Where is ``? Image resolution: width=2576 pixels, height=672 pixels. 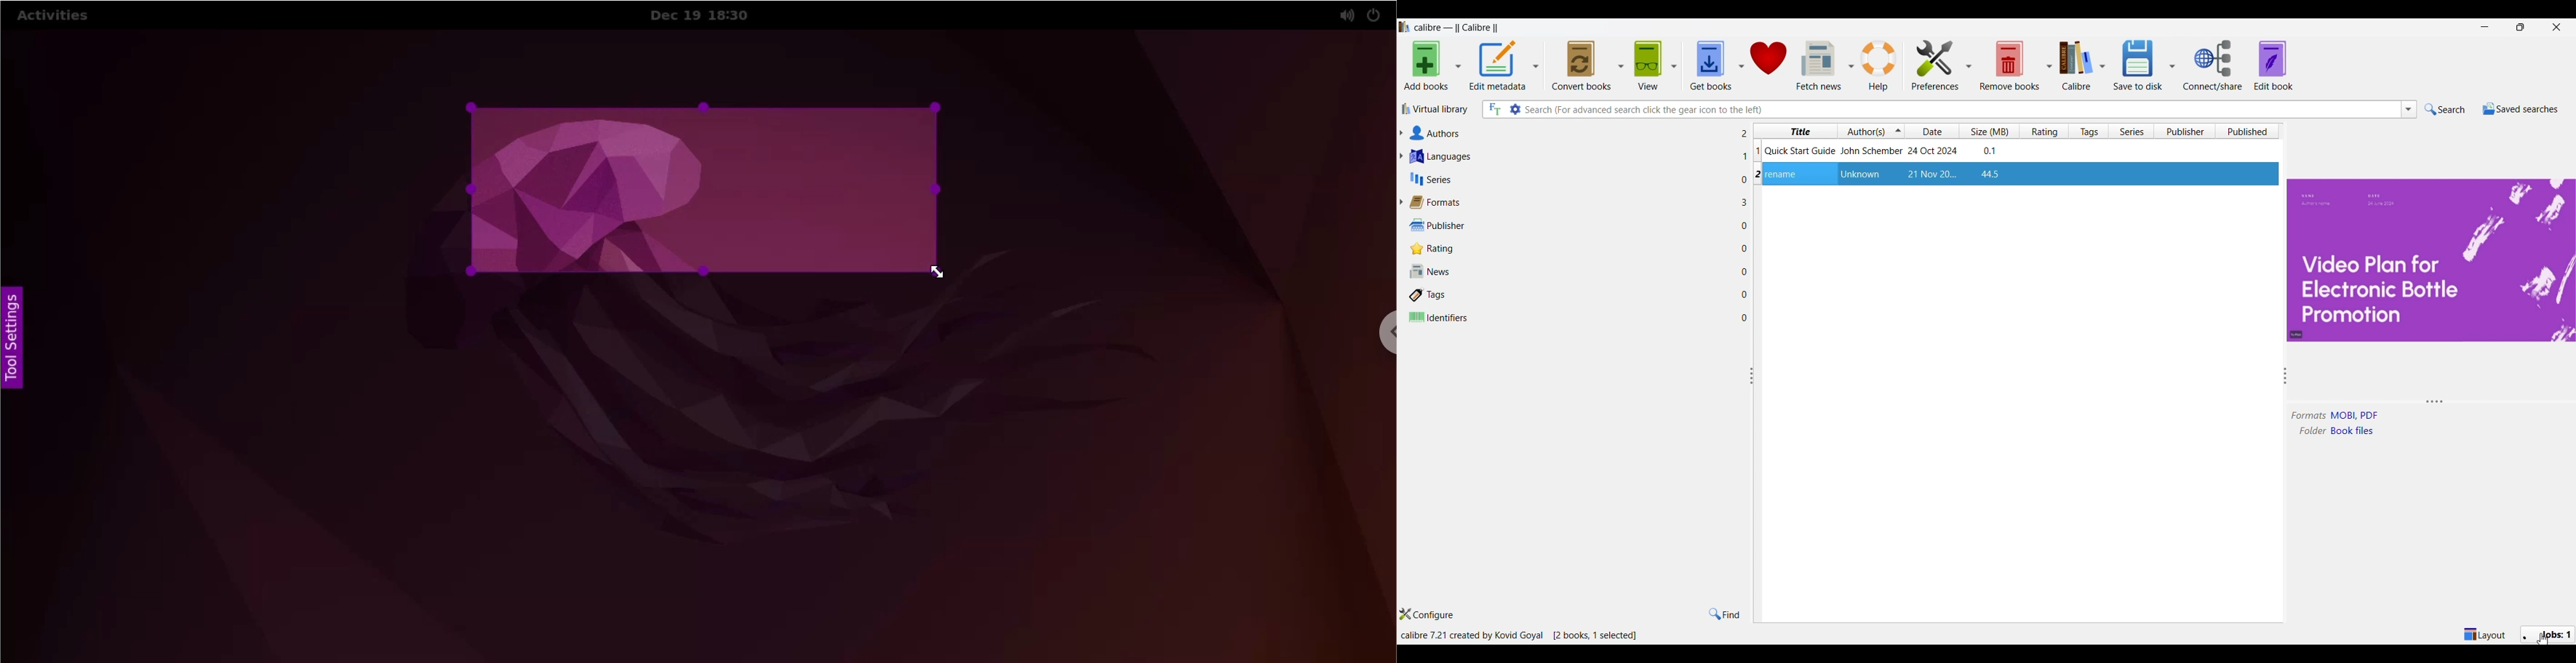
 is located at coordinates (1534, 65).